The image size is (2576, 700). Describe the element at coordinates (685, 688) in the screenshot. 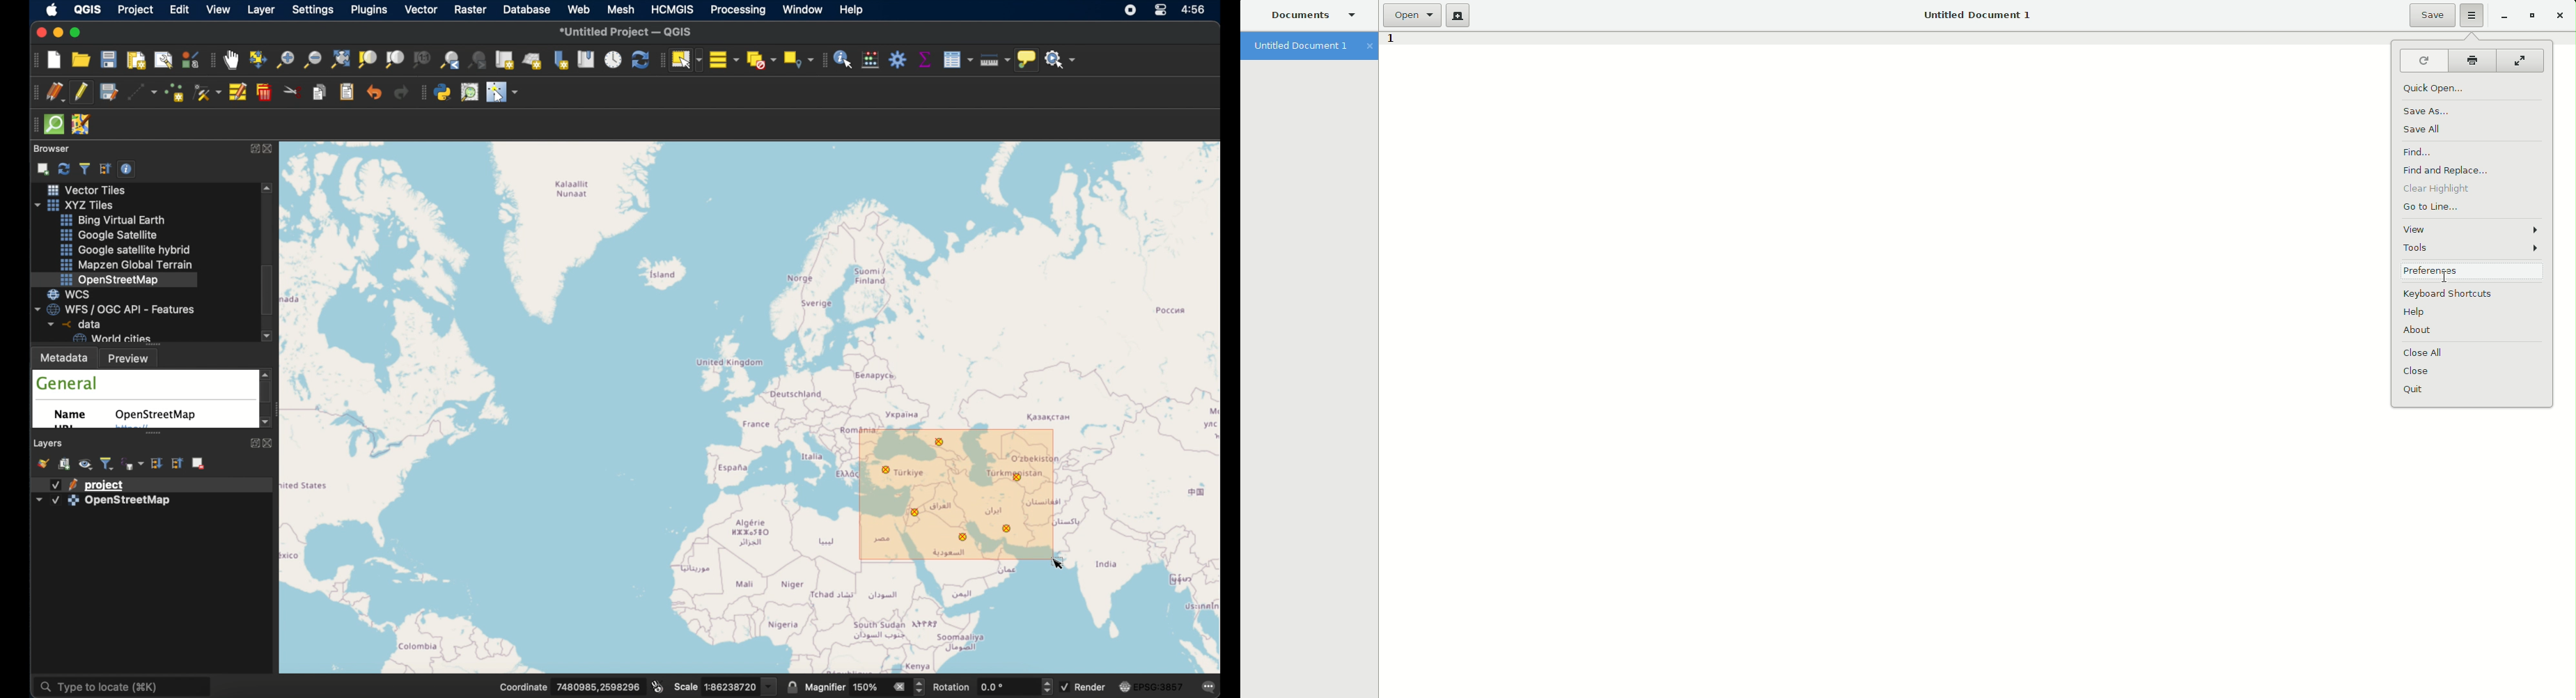

I see `scale` at that location.